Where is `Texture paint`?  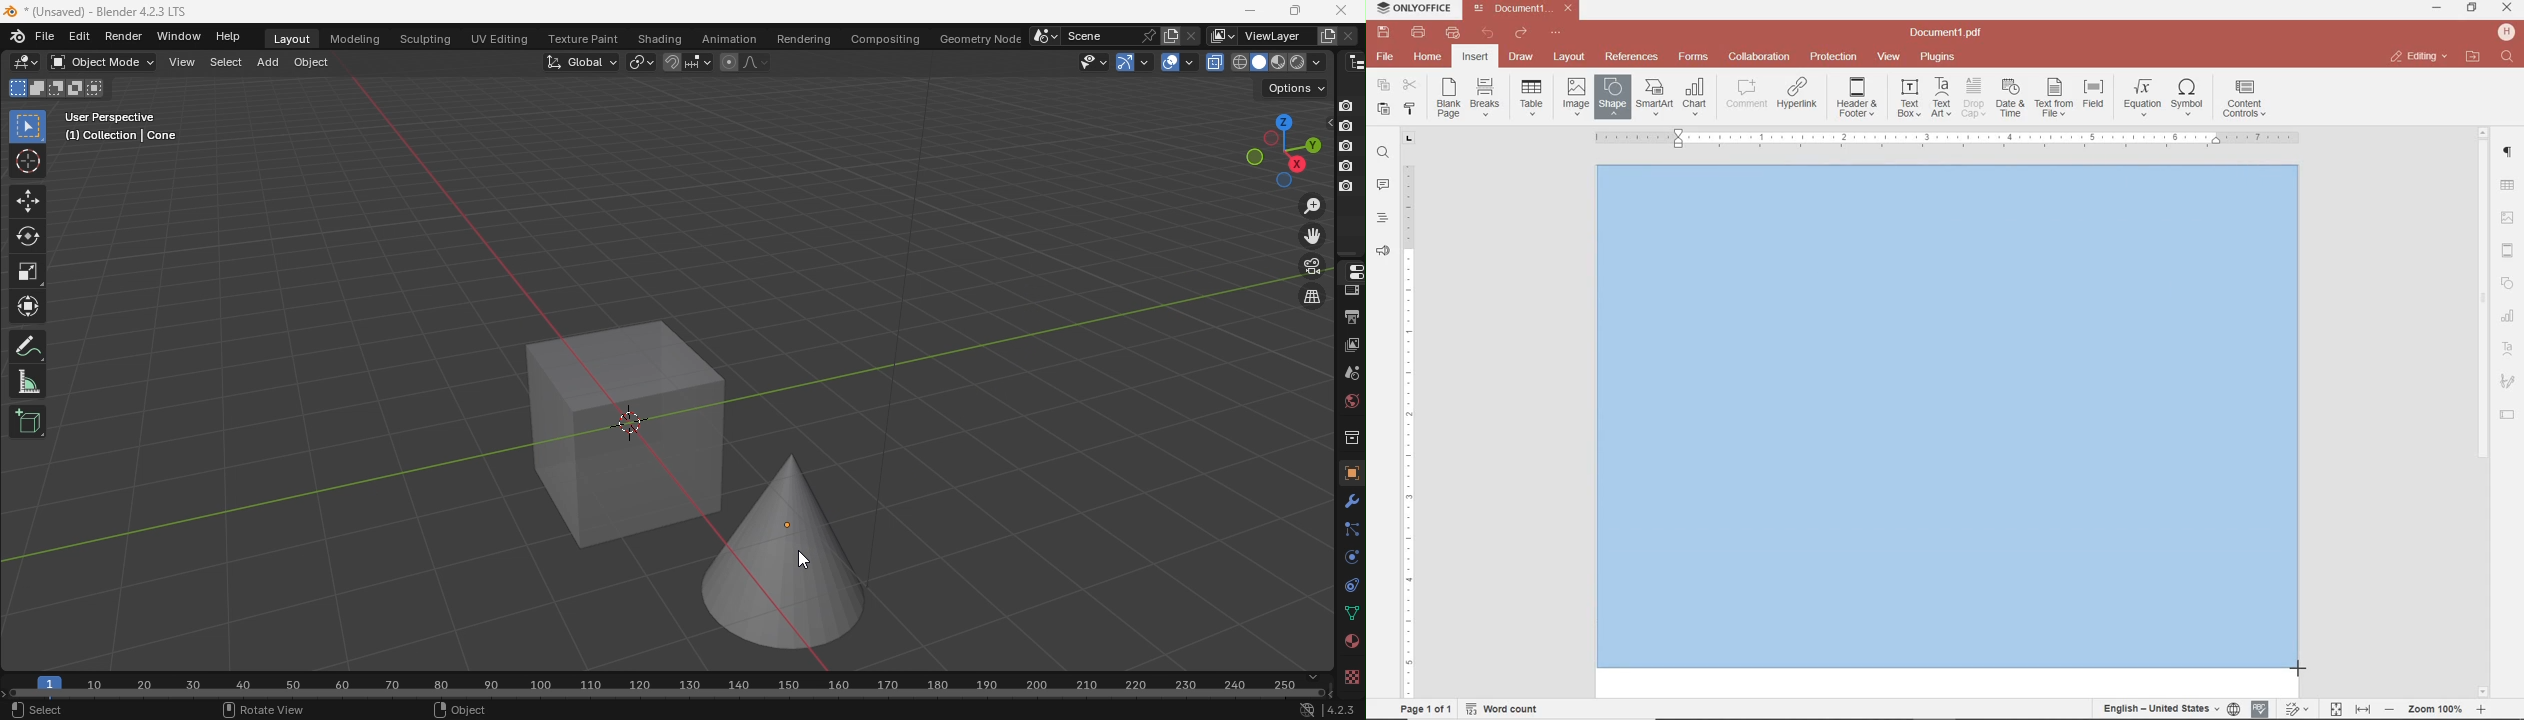 Texture paint is located at coordinates (585, 40).